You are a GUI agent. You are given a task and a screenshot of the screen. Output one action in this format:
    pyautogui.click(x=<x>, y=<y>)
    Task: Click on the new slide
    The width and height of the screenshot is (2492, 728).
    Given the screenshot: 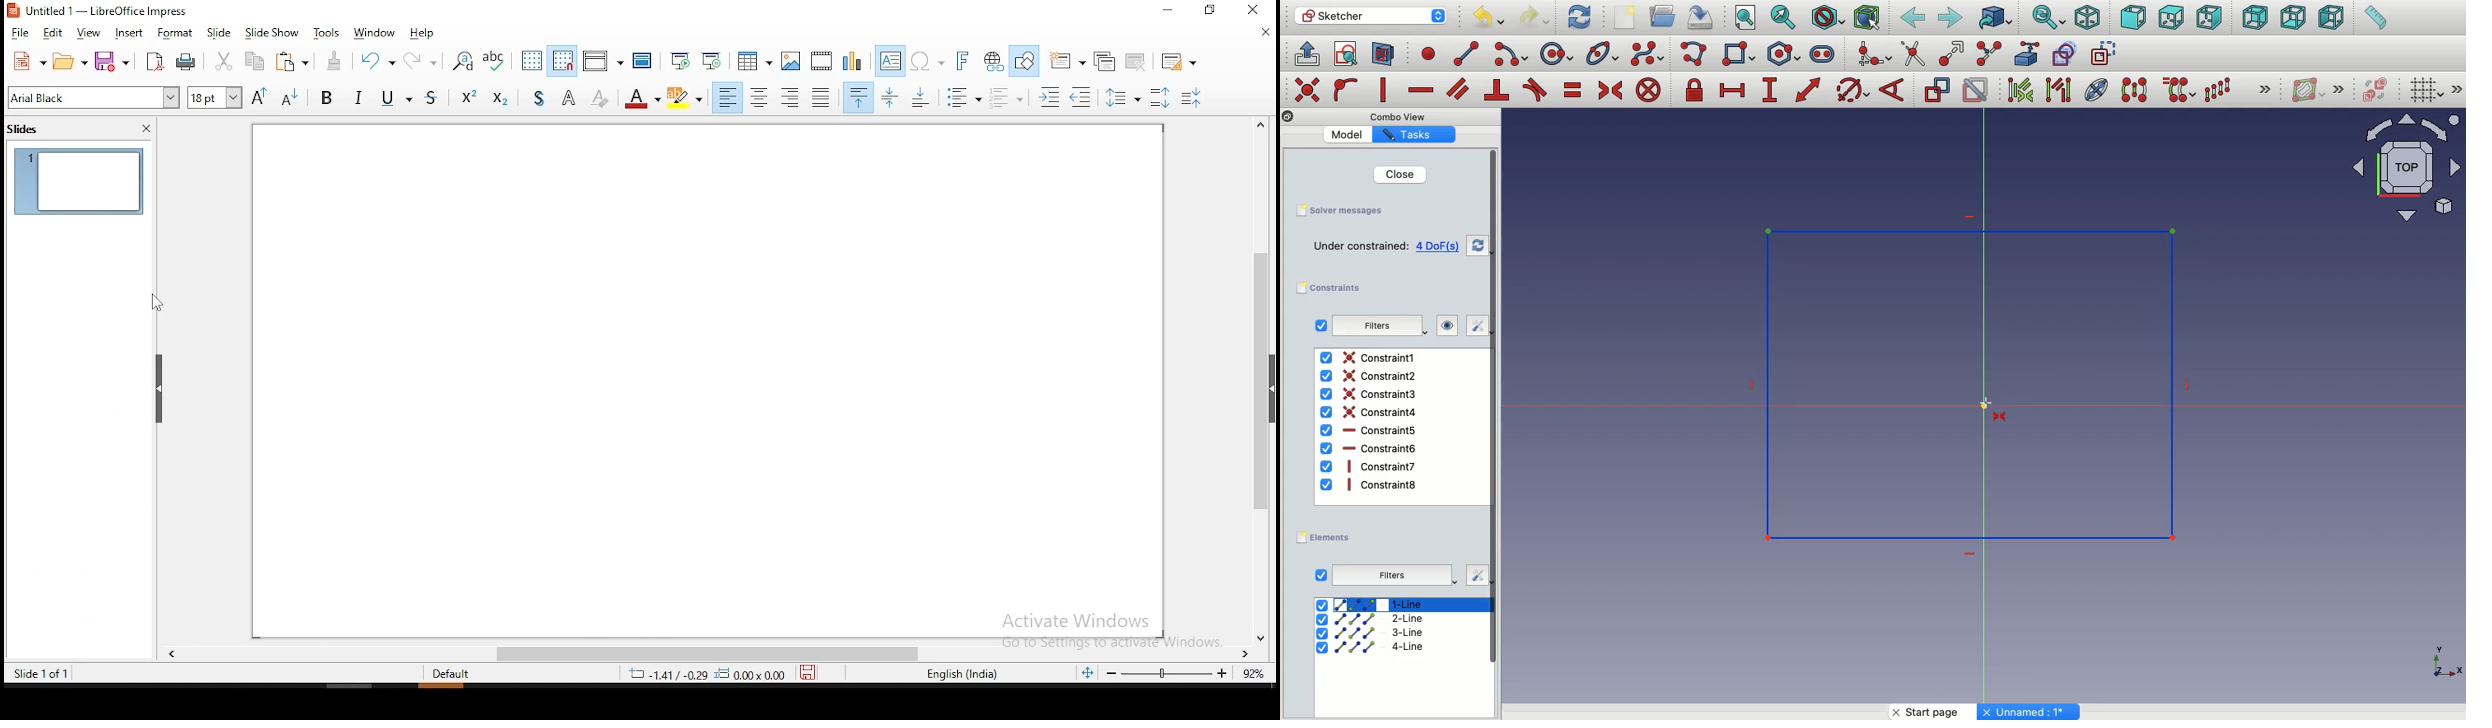 What is the action you would take?
    pyautogui.click(x=1069, y=58)
    